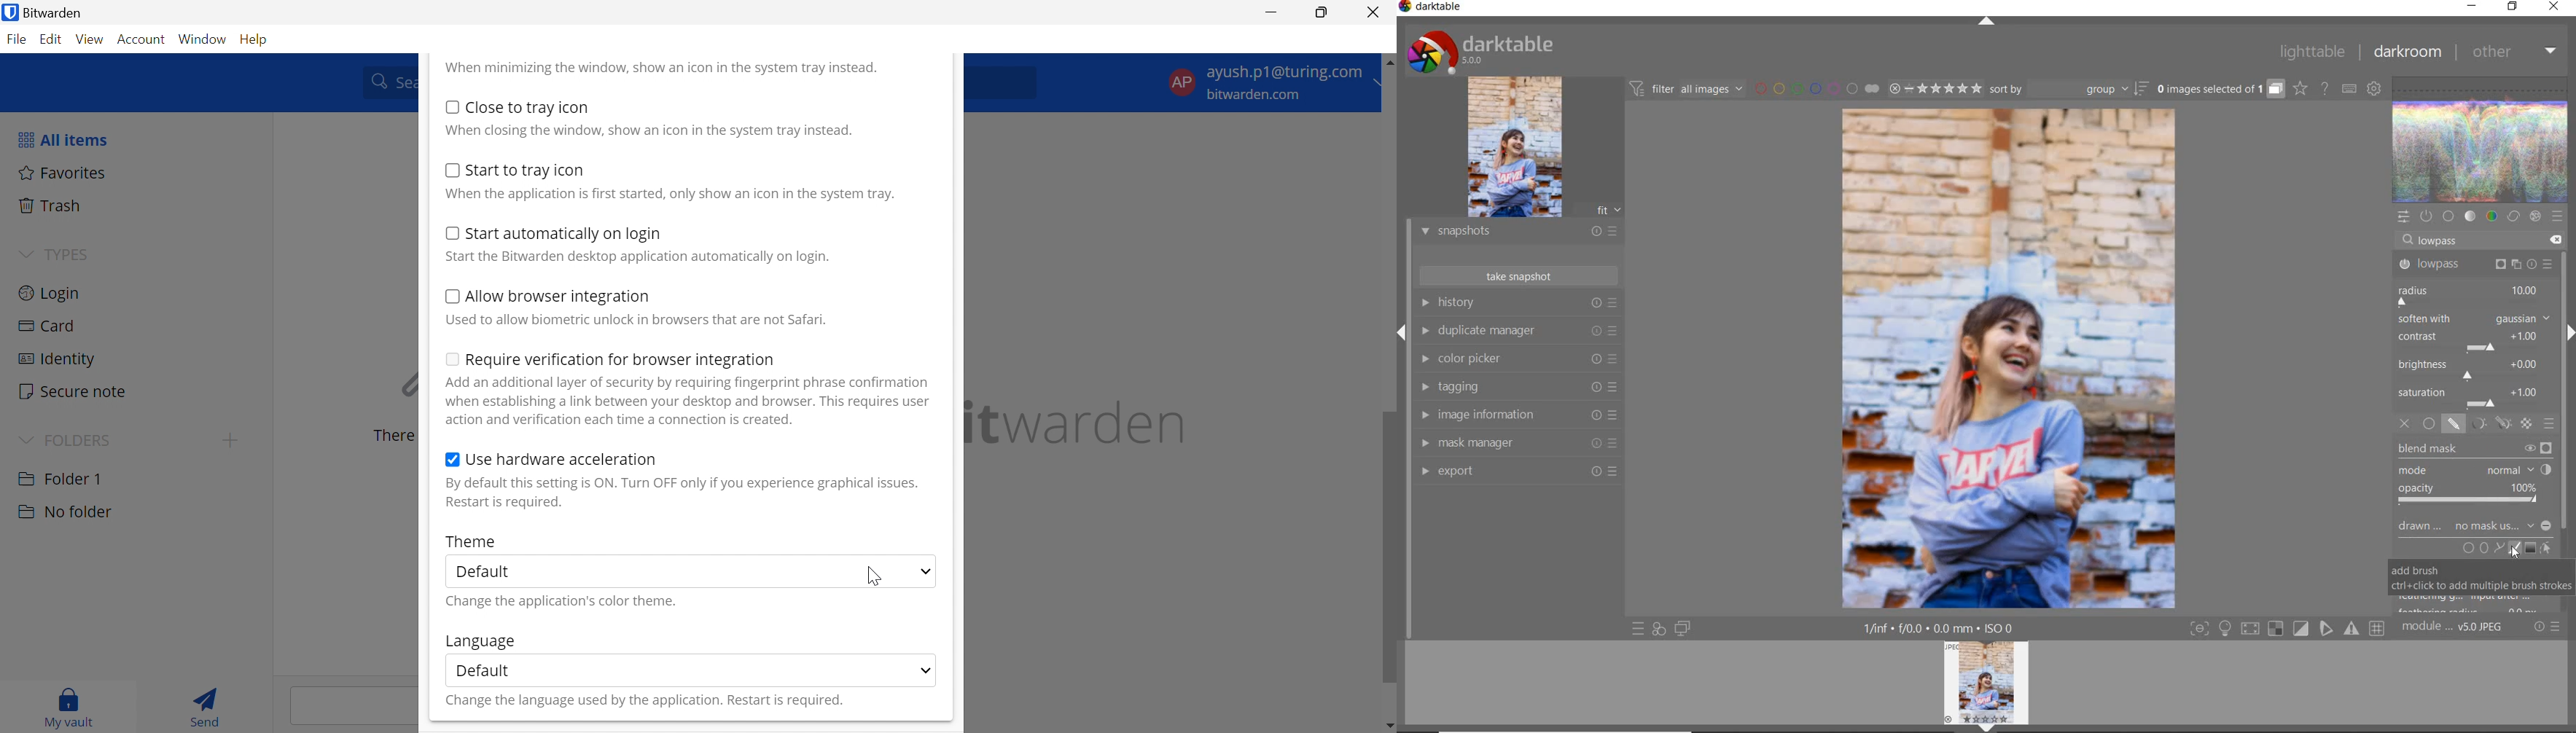  Describe the element at coordinates (1272, 11) in the screenshot. I see `Minimize` at that location.